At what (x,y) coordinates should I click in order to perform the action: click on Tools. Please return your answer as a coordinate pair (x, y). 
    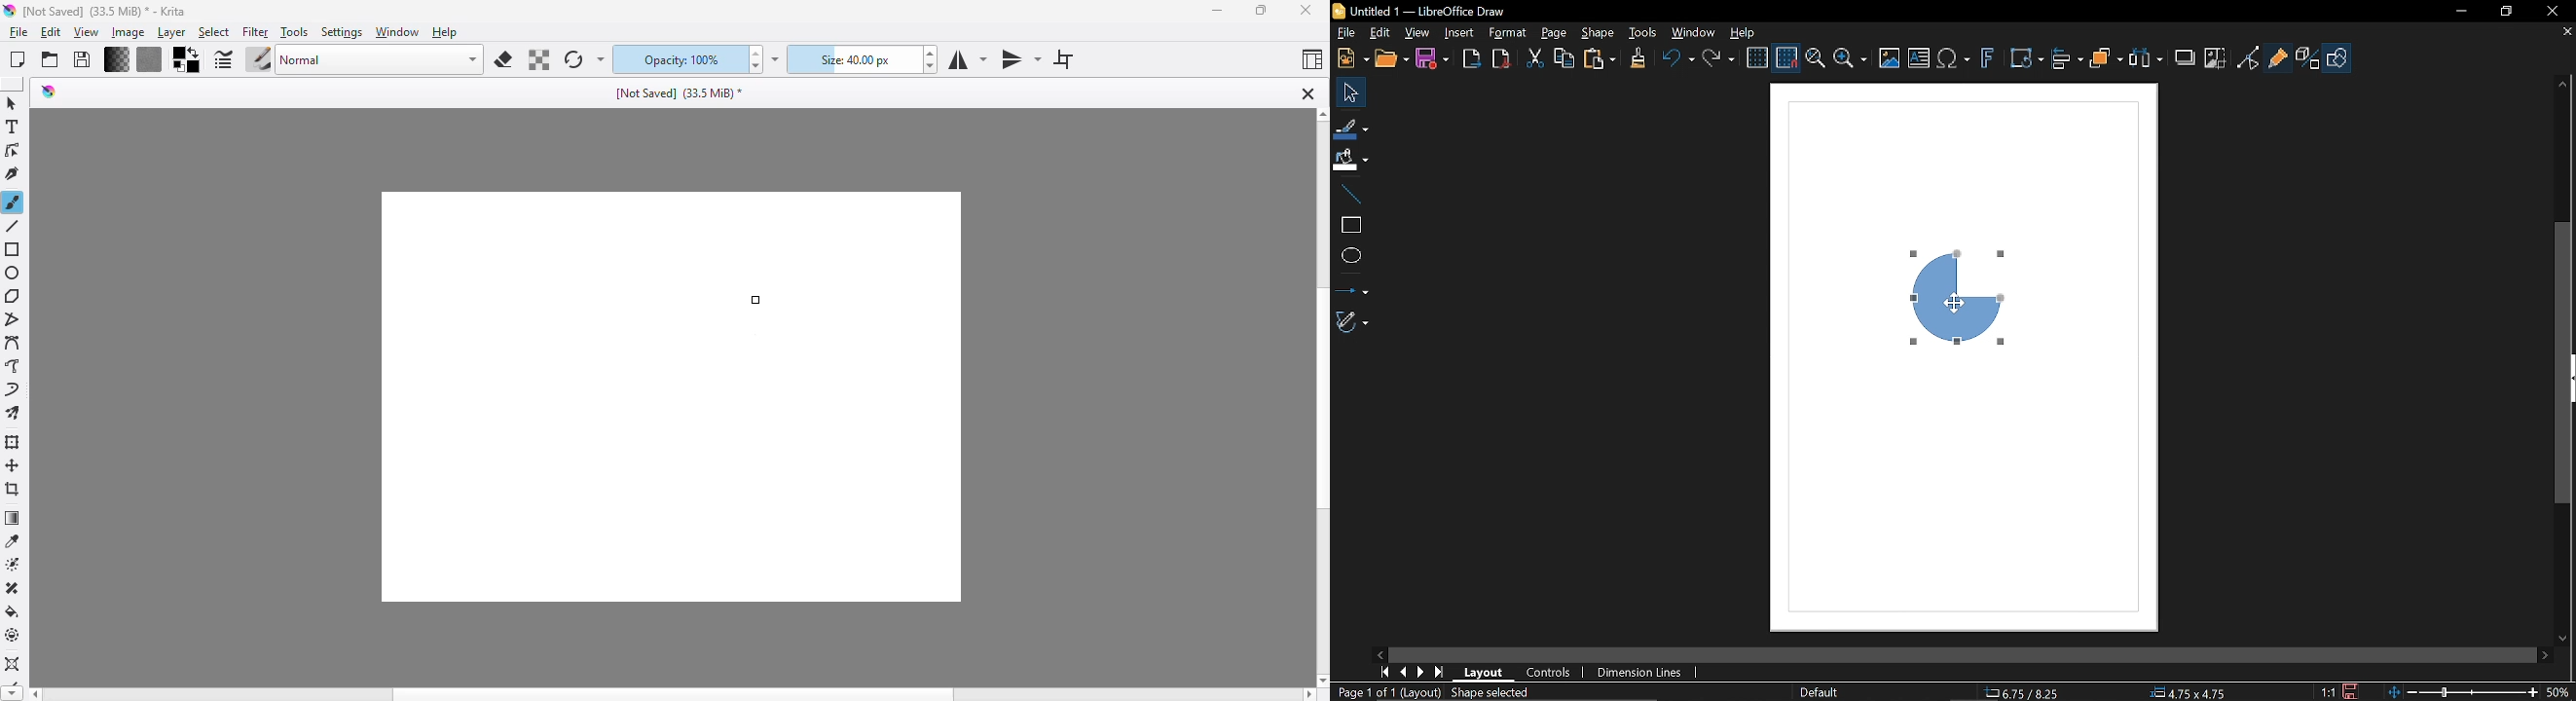
    Looking at the image, I should click on (1642, 32).